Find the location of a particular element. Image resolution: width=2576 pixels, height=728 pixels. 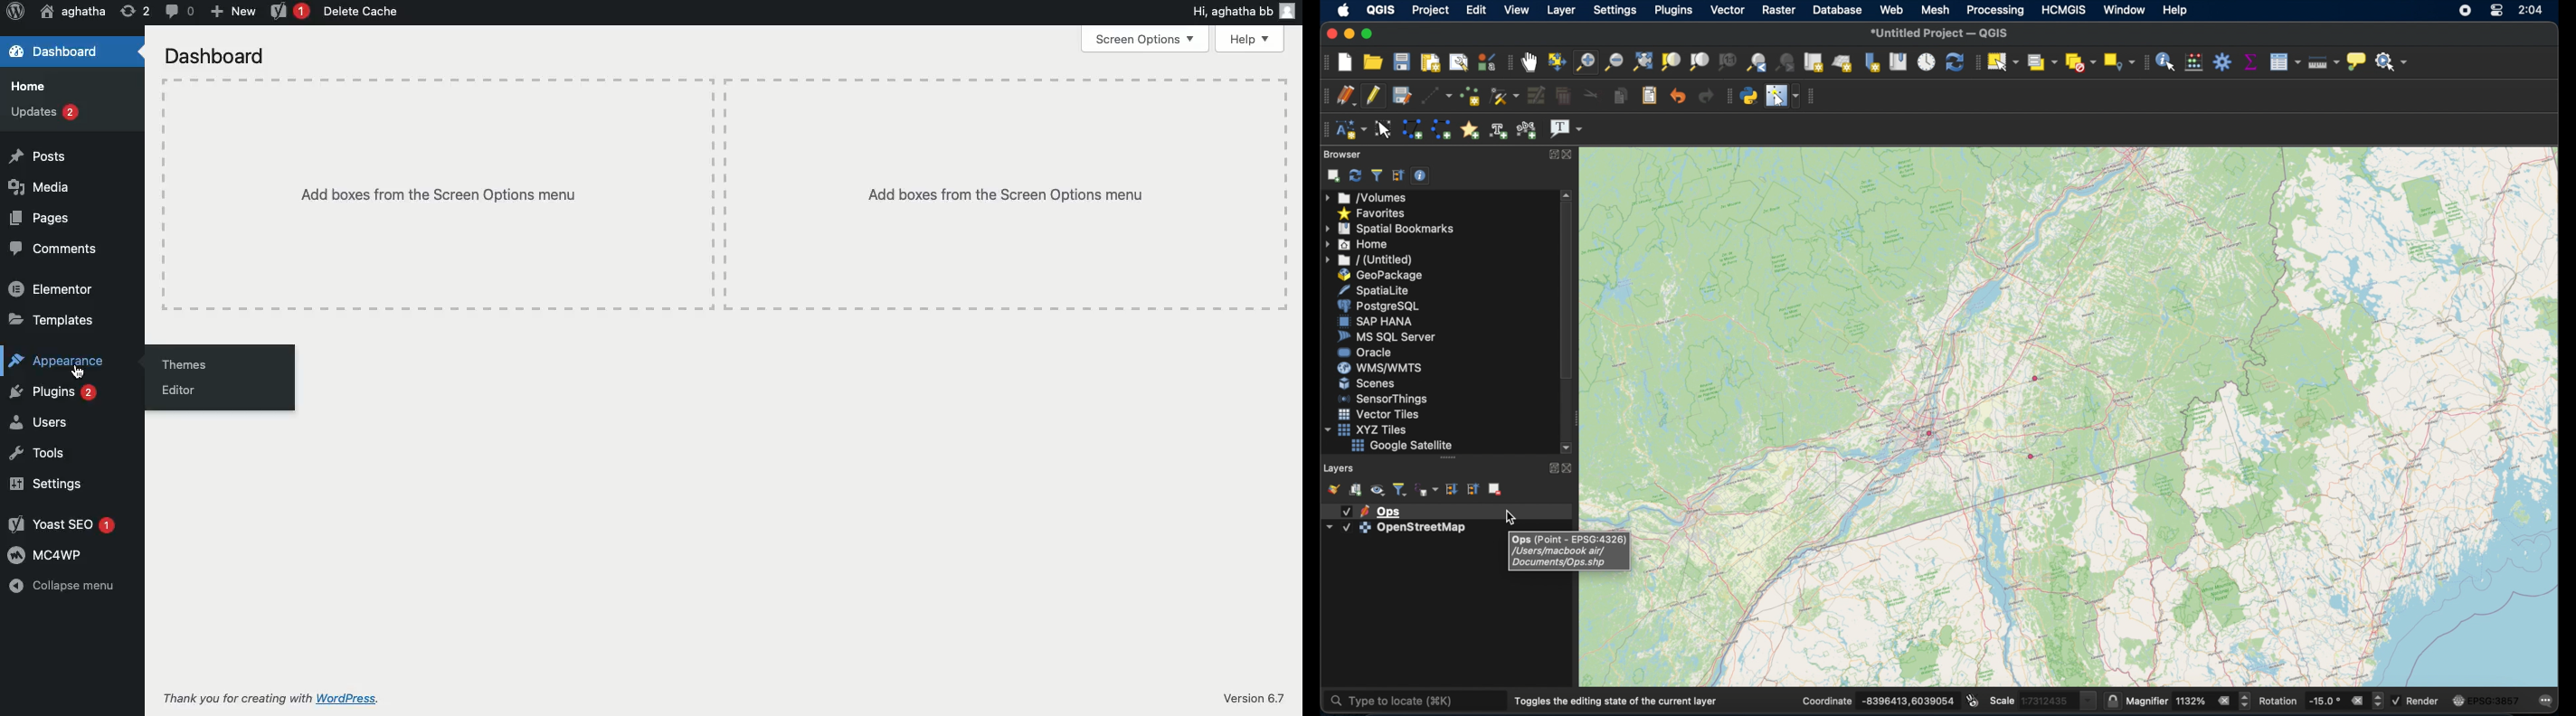

show statistical summary is located at coordinates (2251, 61).